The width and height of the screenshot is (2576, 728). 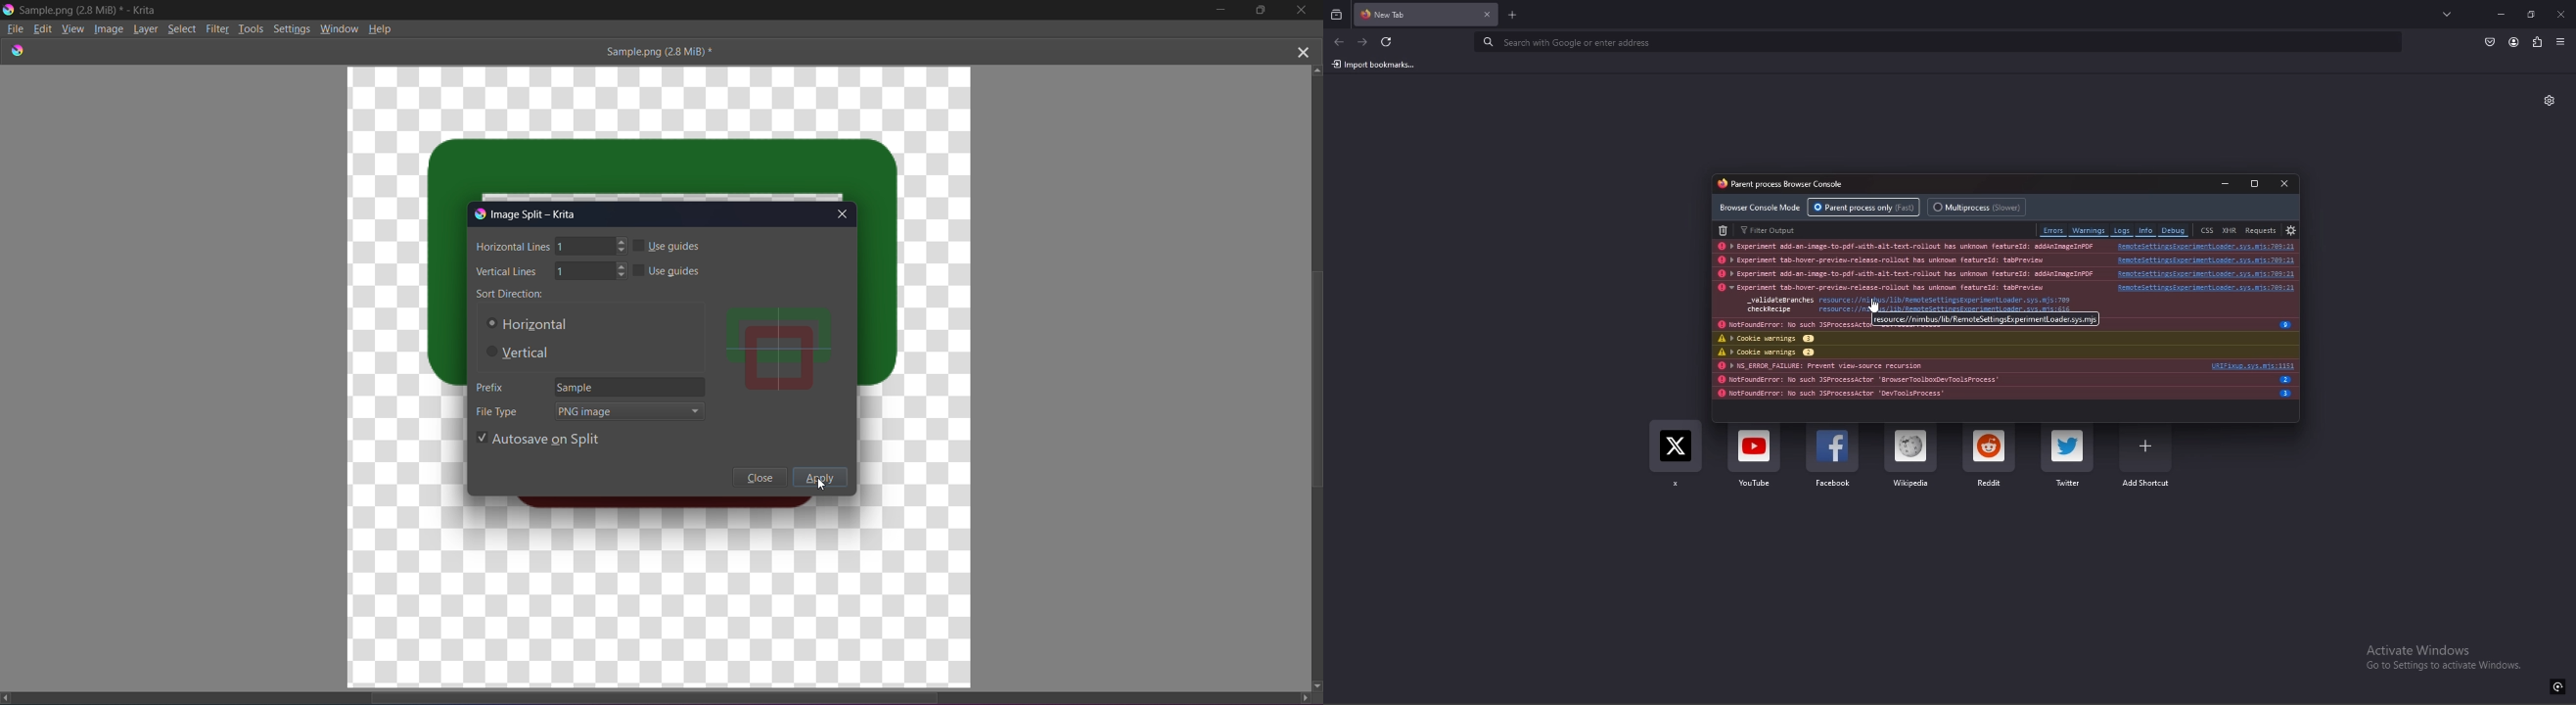 I want to click on filter output, so click(x=1771, y=229).